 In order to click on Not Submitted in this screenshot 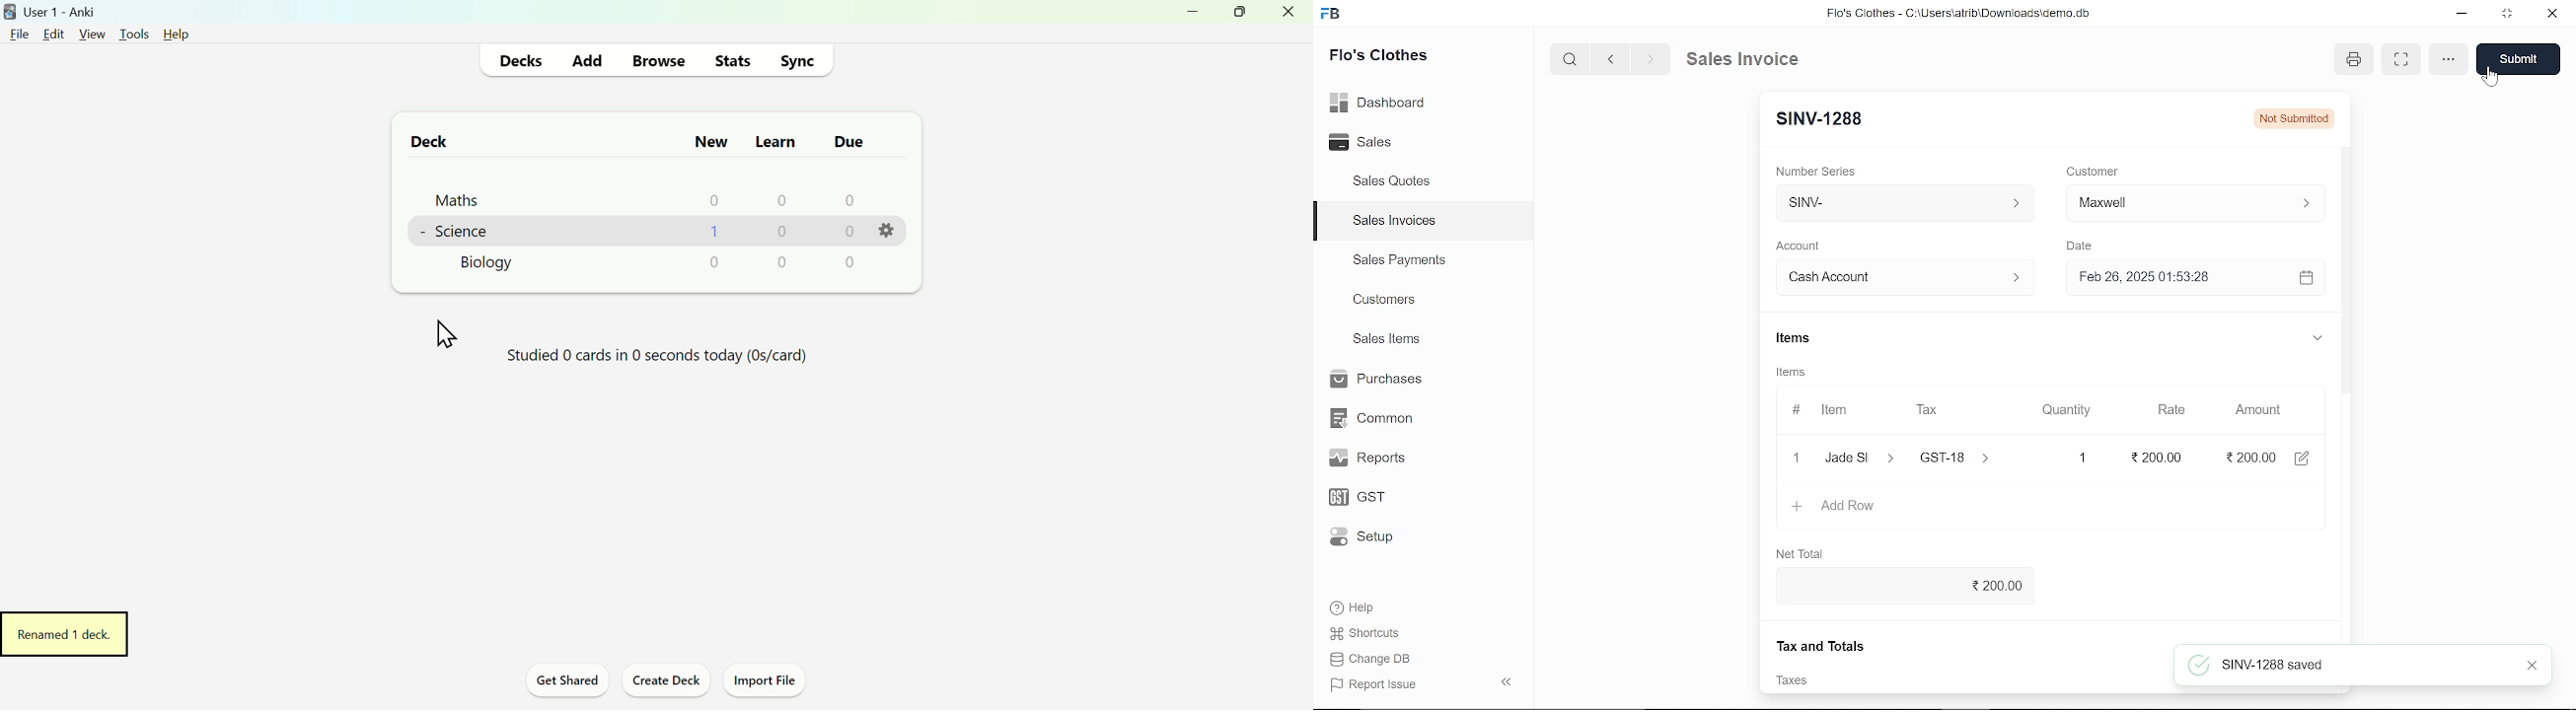, I will do `click(2296, 117)`.